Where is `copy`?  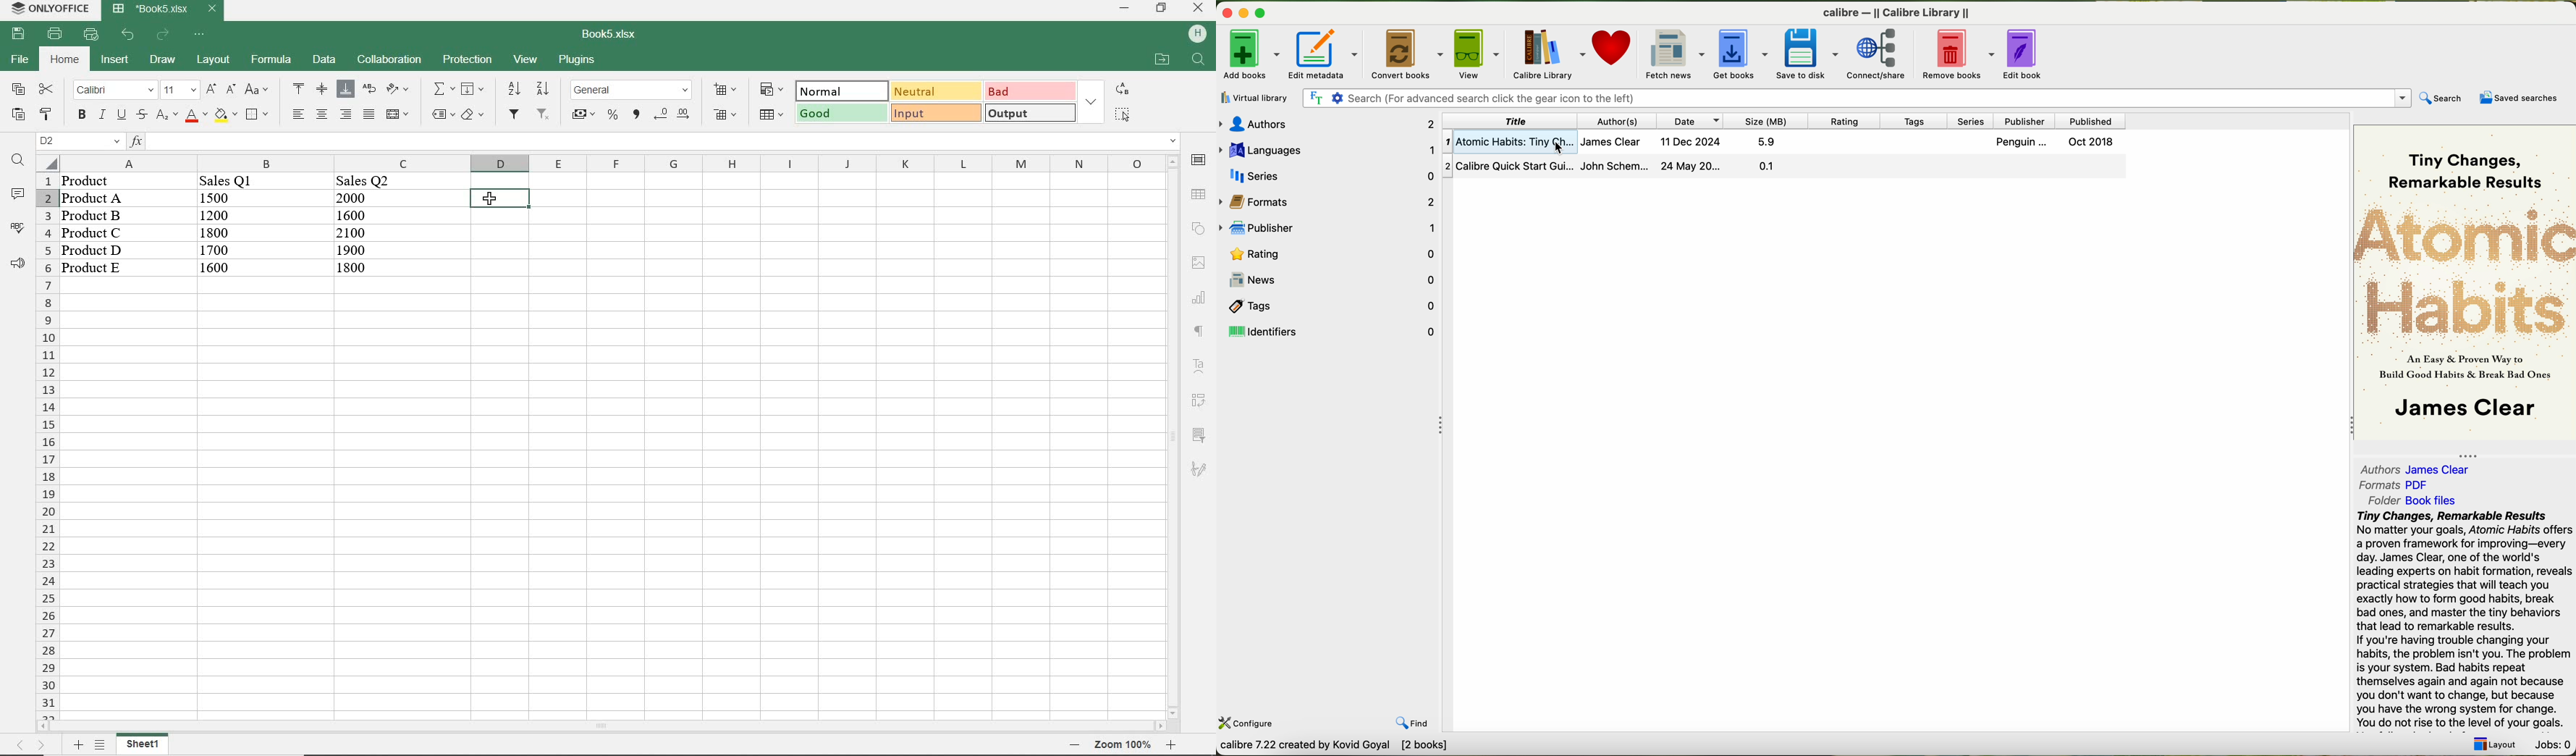 copy is located at coordinates (18, 88).